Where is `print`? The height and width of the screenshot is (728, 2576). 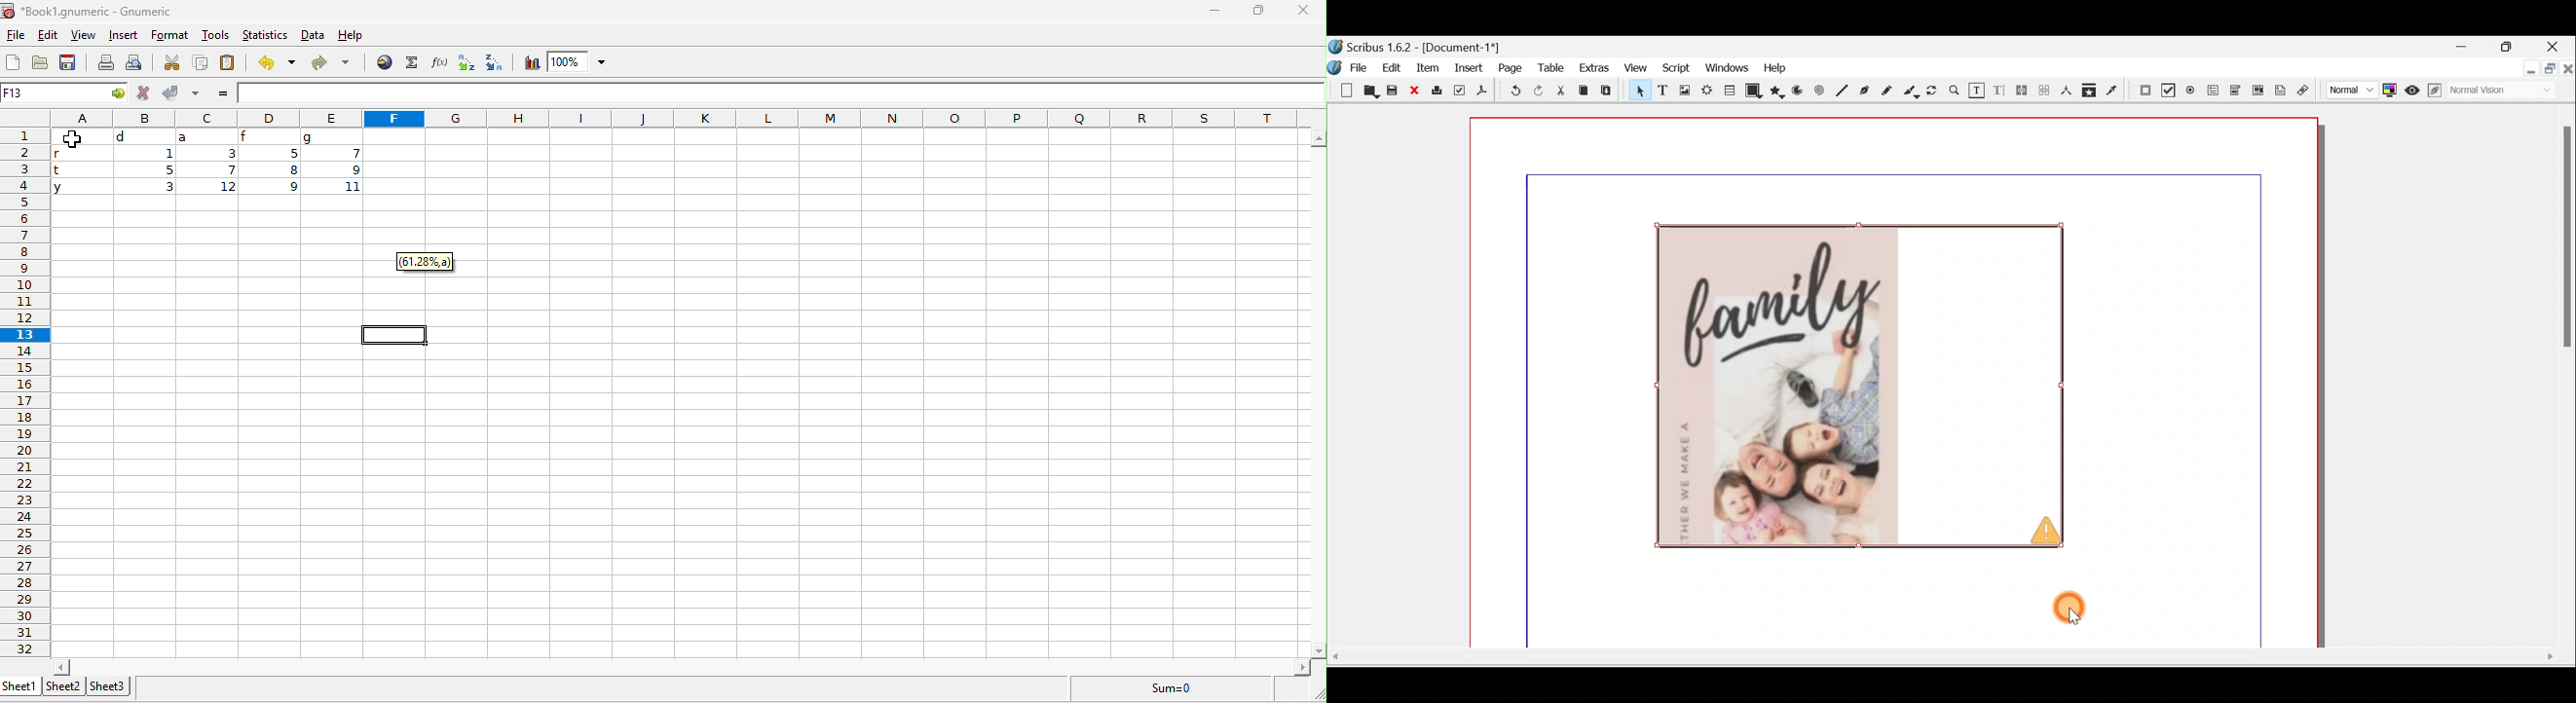
print is located at coordinates (105, 62).